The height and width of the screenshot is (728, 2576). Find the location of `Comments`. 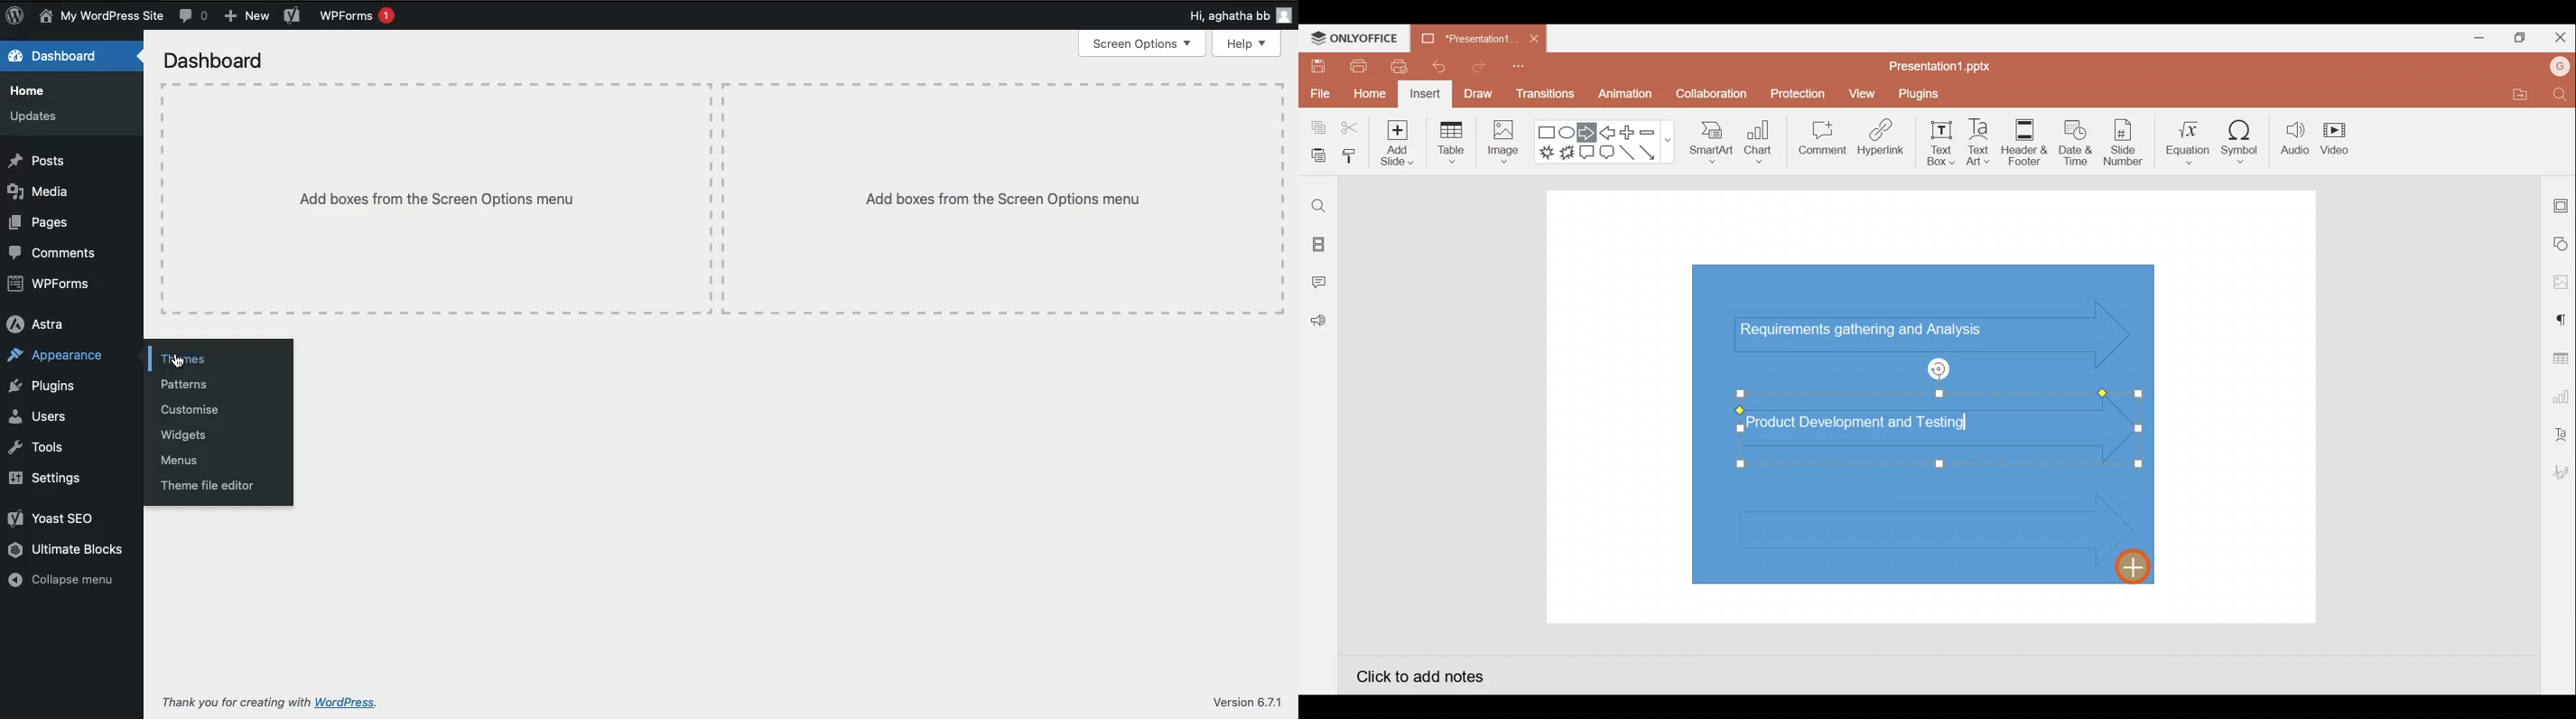

Comments is located at coordinates (59, 254).